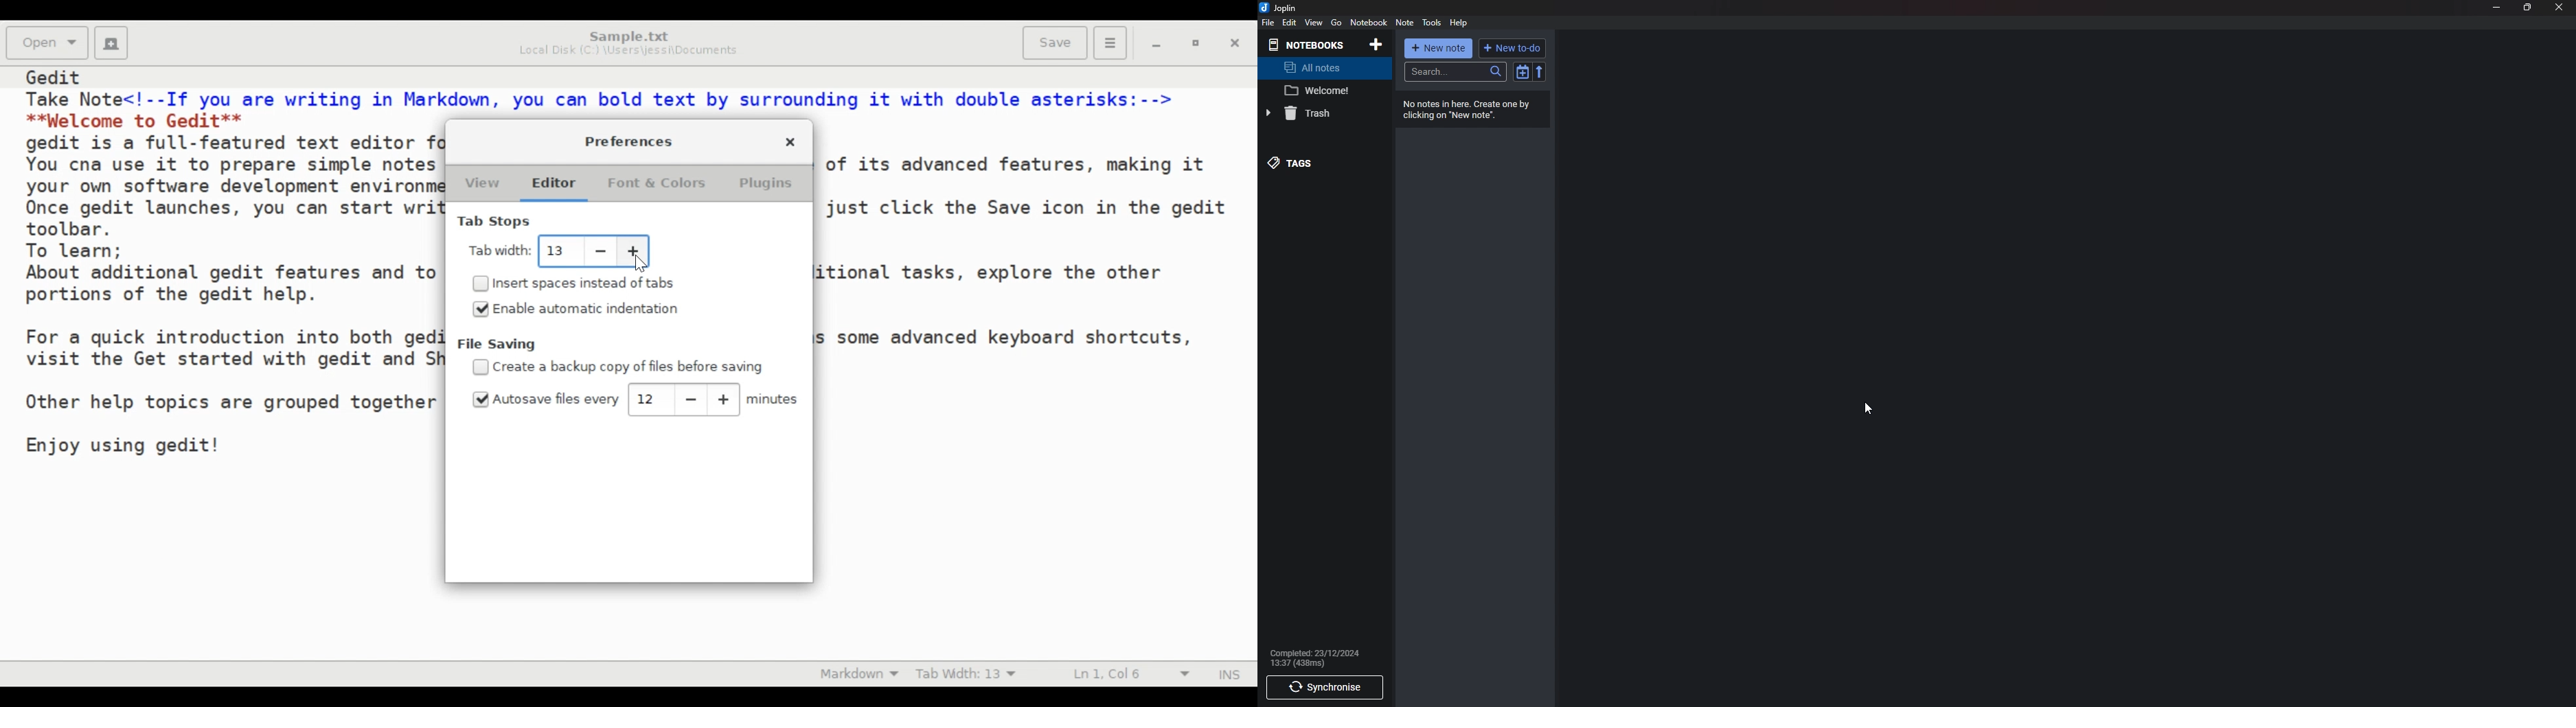  What do you see at coordinates (1514, 49) in the screenshot?
I see `new to do` at bounding box center [1514, 49].